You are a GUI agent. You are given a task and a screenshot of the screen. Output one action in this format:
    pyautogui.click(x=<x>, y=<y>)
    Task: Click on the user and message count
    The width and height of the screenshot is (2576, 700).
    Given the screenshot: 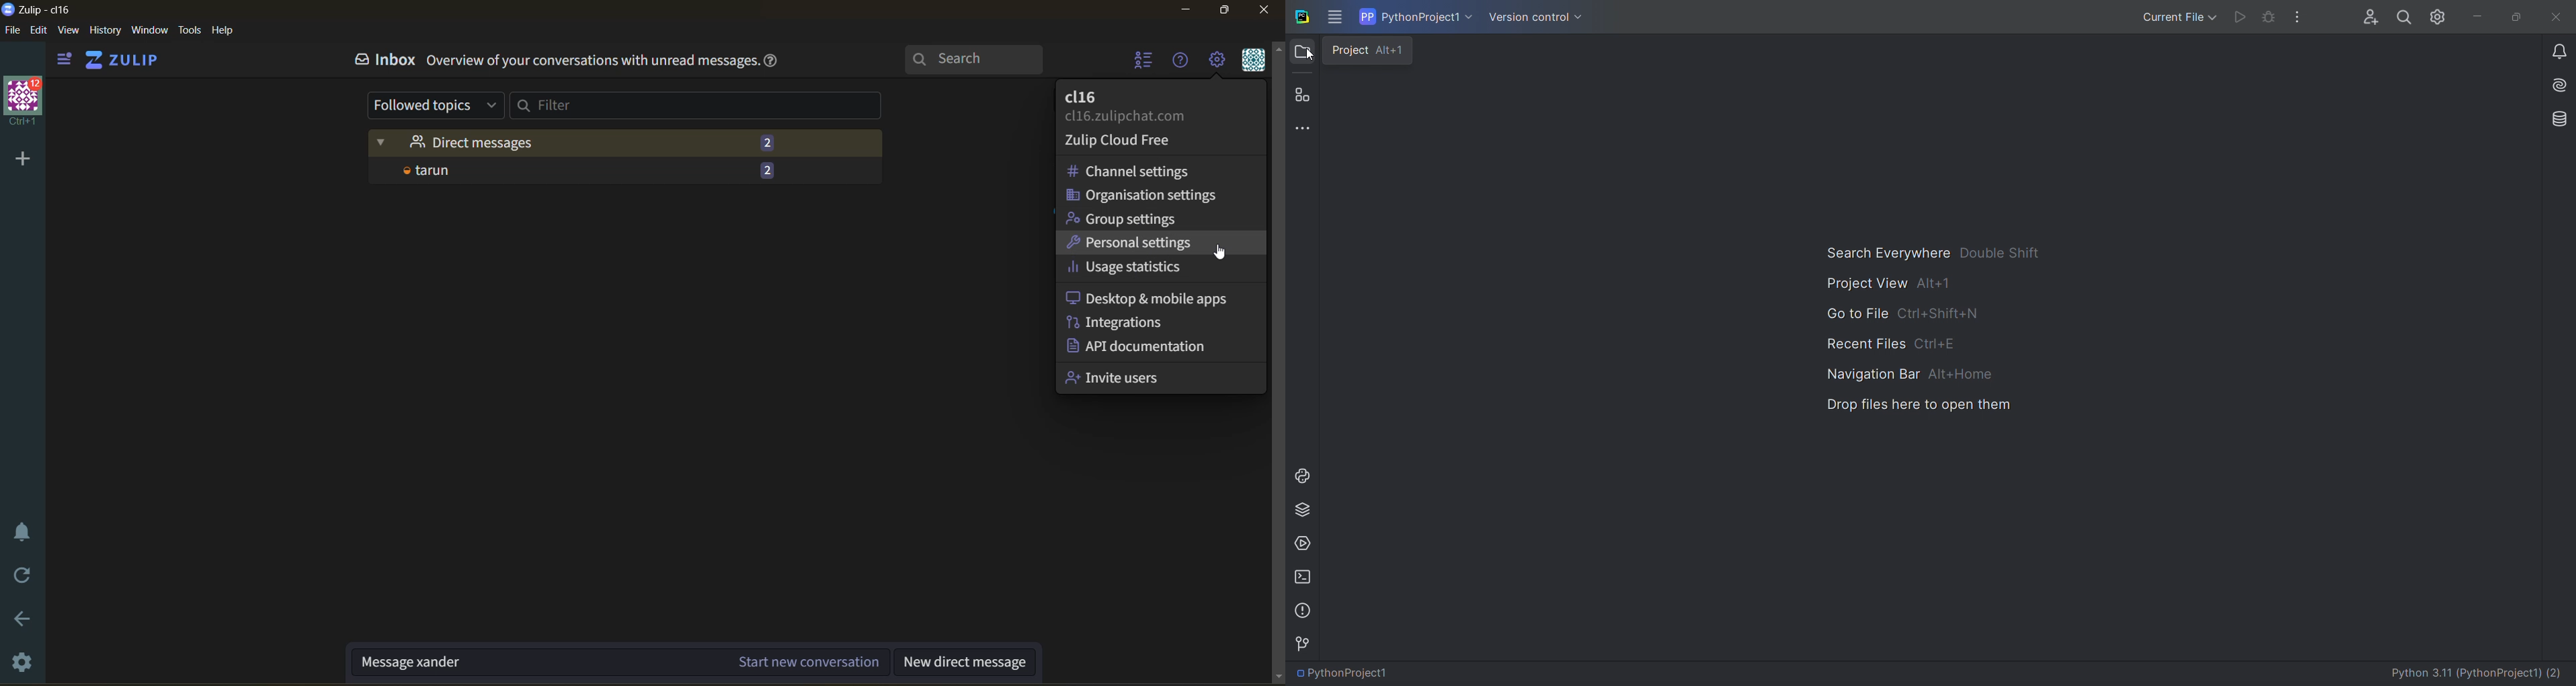 What is the action you would take?
    pyautogui.click(x=625, y=173)
    